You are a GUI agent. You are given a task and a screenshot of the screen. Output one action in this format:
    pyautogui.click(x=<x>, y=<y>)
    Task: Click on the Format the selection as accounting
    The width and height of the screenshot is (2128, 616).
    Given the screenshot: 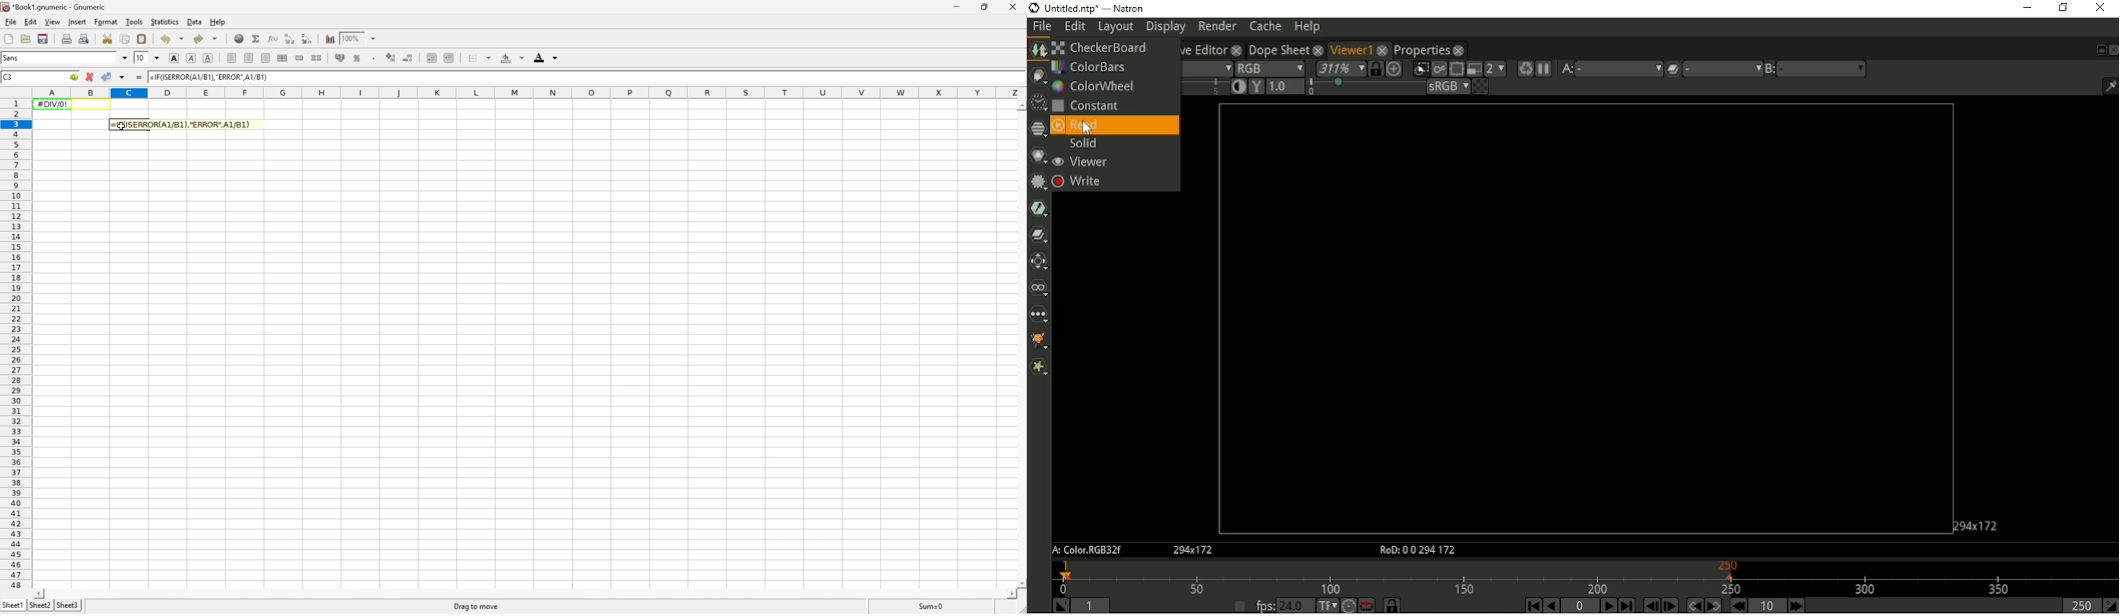 What is the action you would take?
    pyautogui.click(x=340, y=57)
    